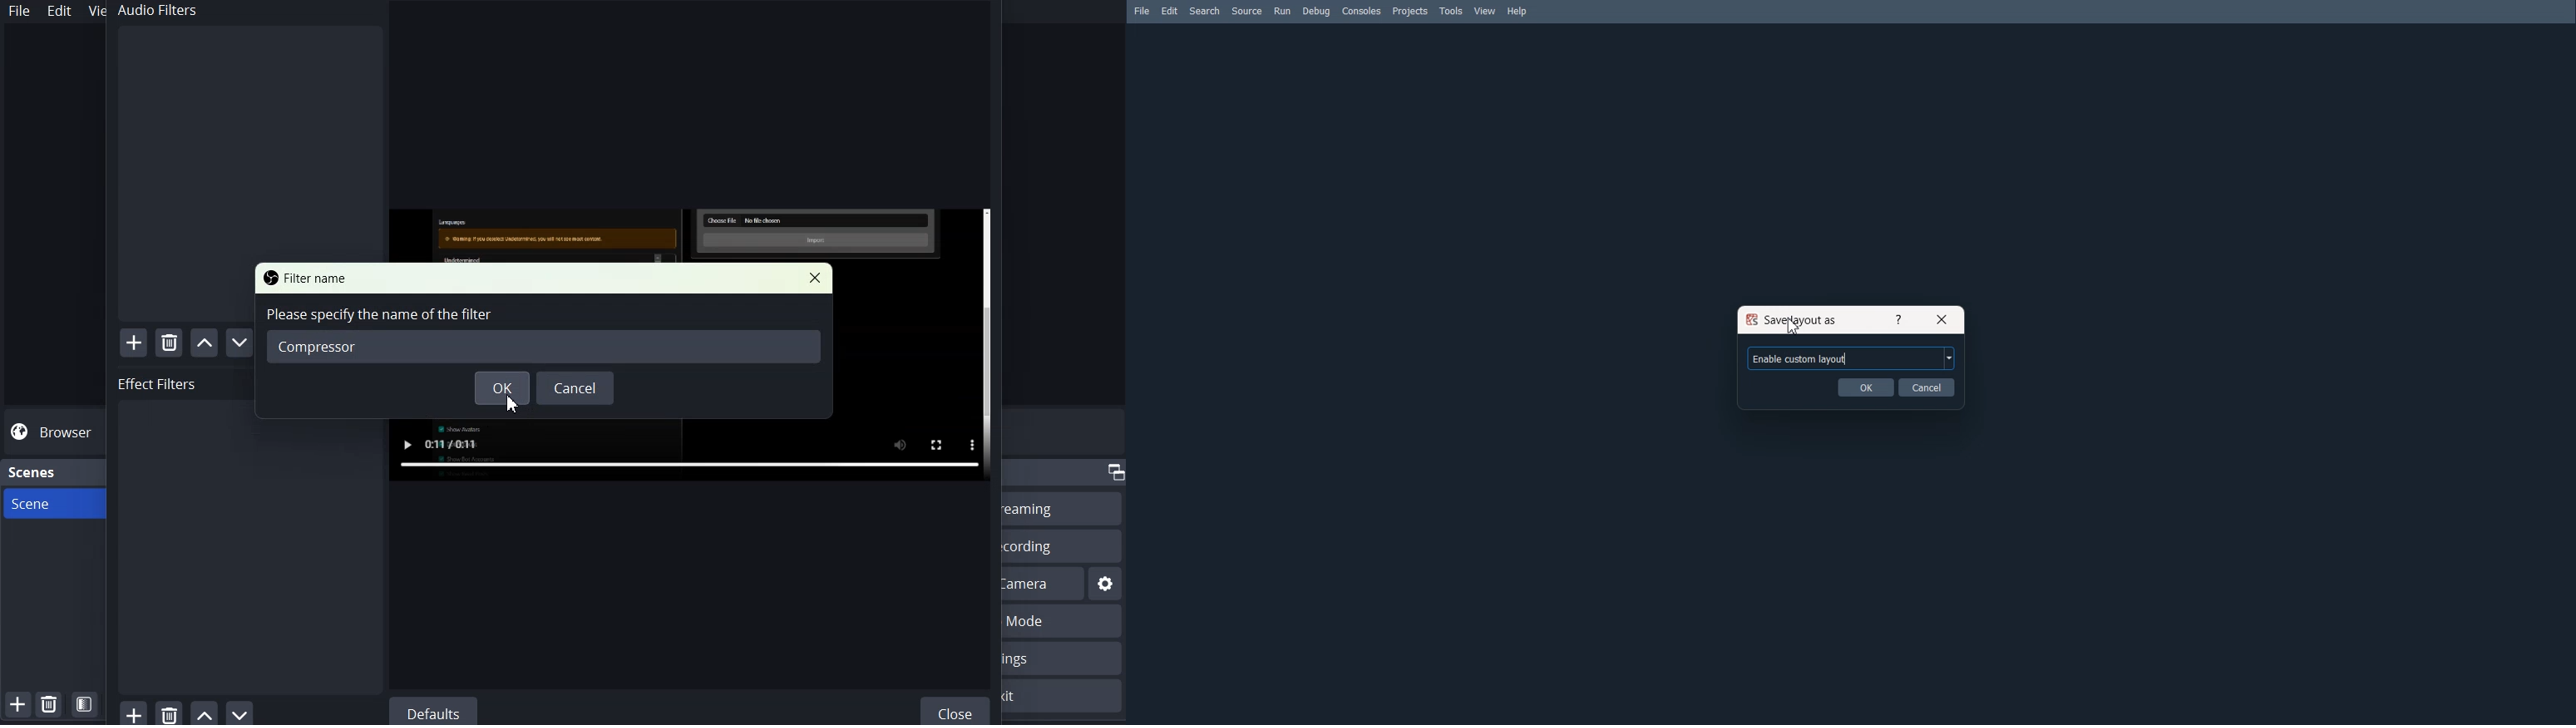 The width and height of the screenshot is (2576, 728). I want to click on Close, so click(1942, 319).